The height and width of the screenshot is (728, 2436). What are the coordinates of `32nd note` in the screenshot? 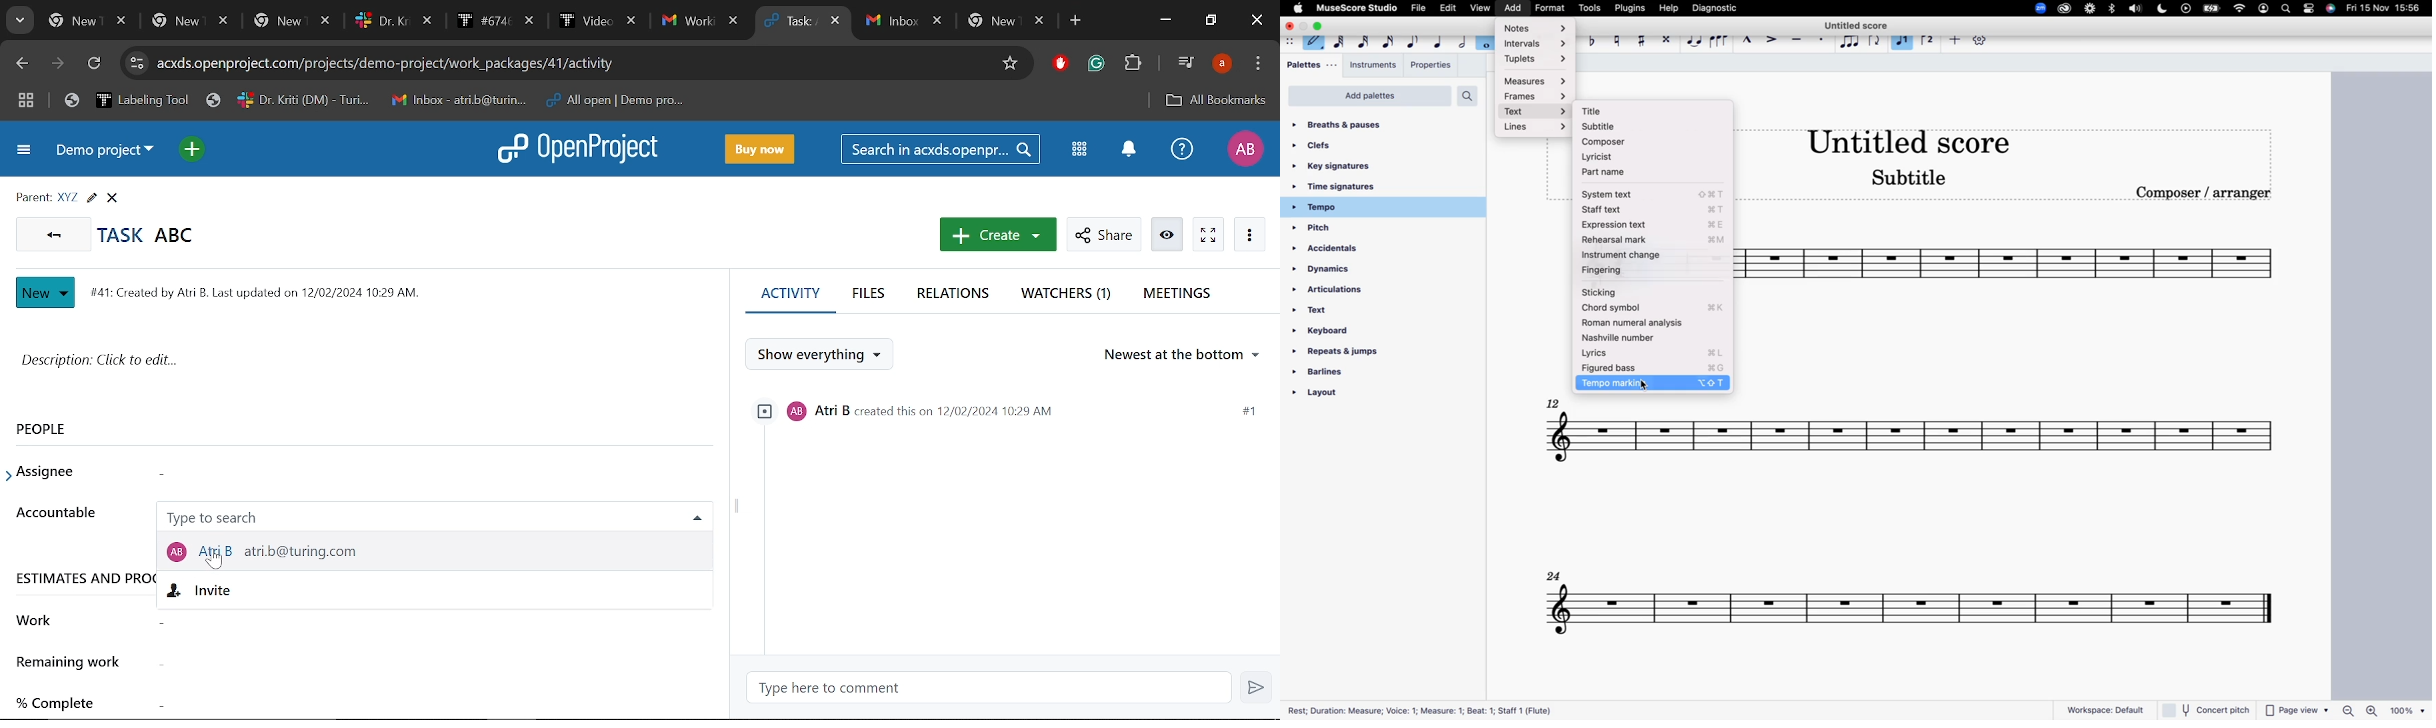 It's located at (1362, 42).